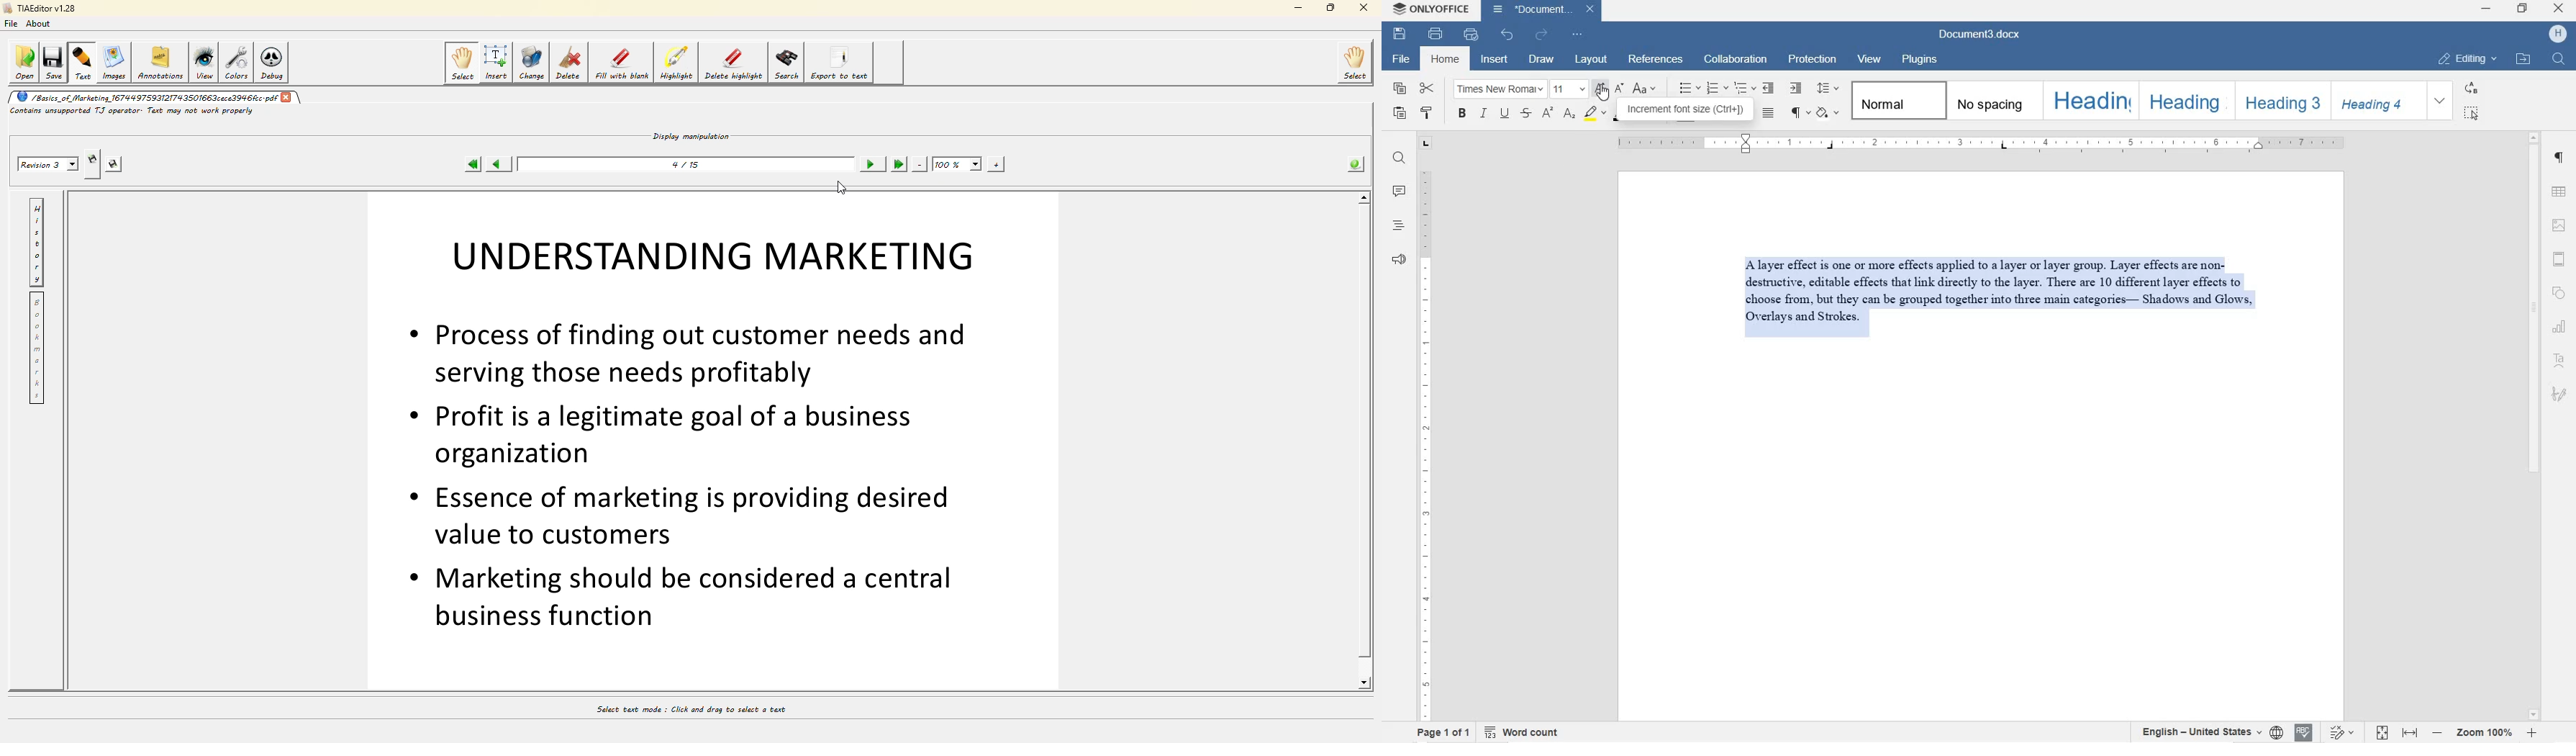  I want to click on HEADING 1, so click(2091, 101).